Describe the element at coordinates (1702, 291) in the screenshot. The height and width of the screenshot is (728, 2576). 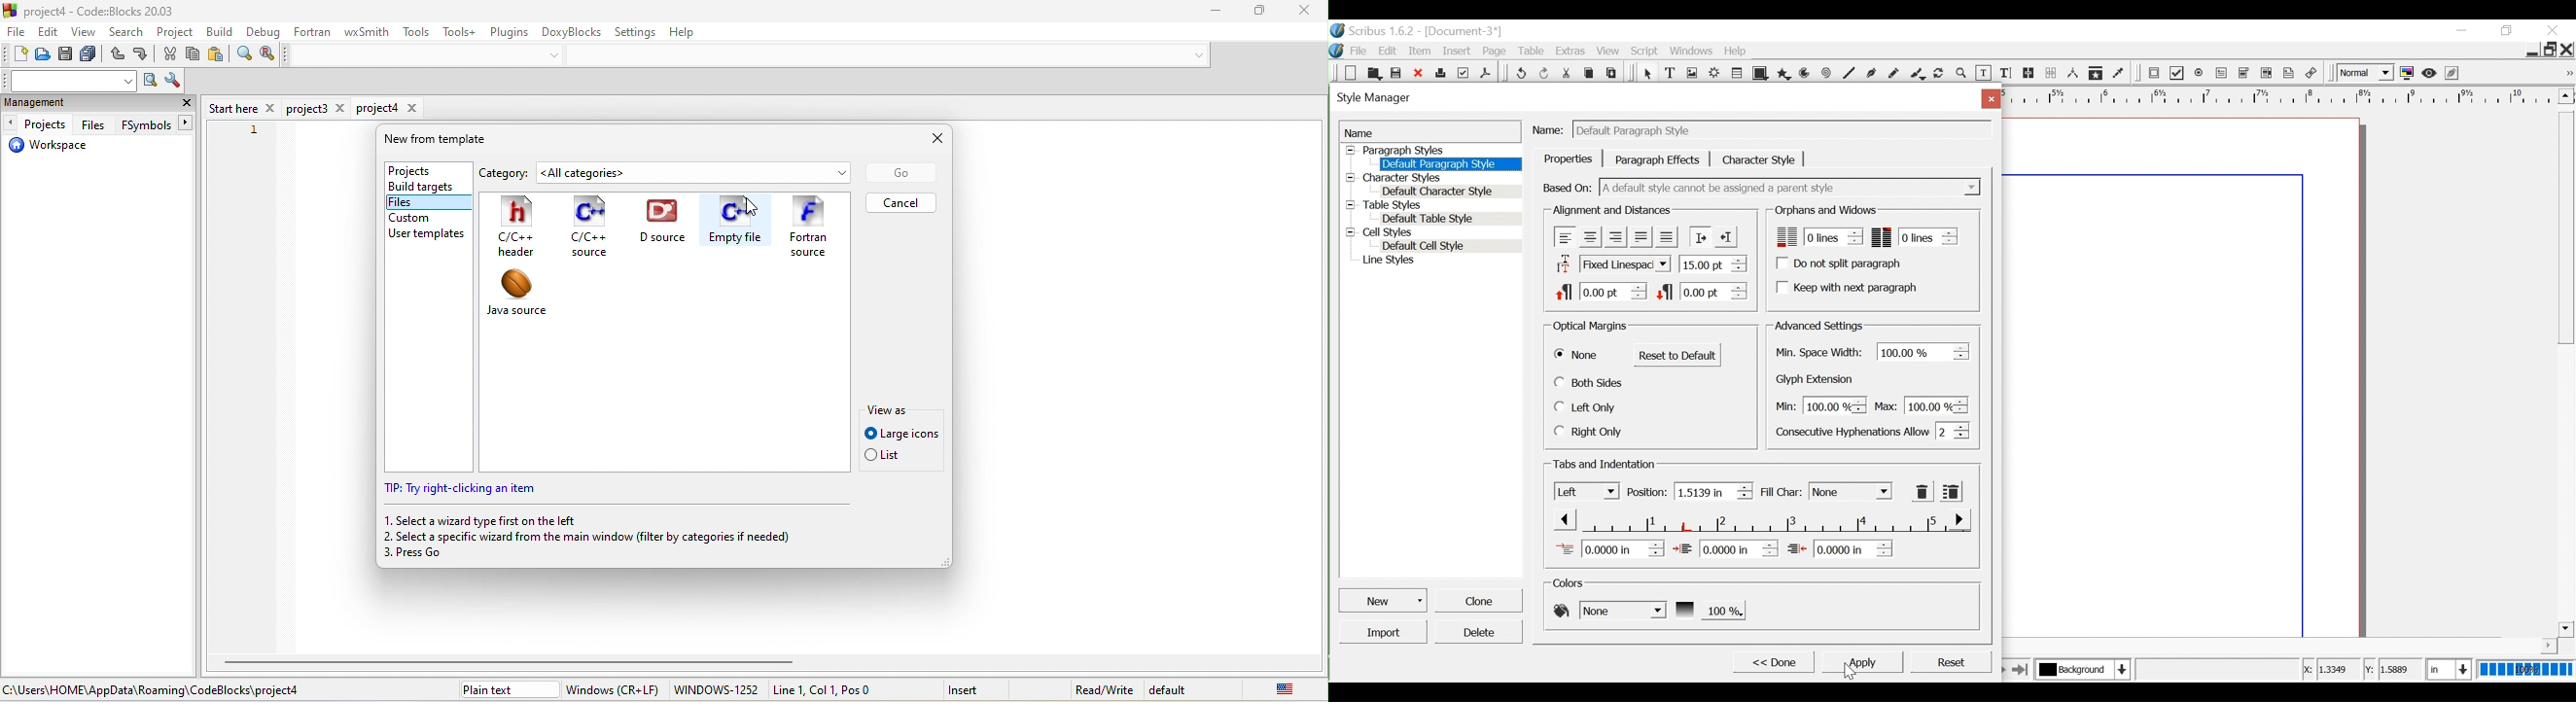
I see `Space below` at that location.